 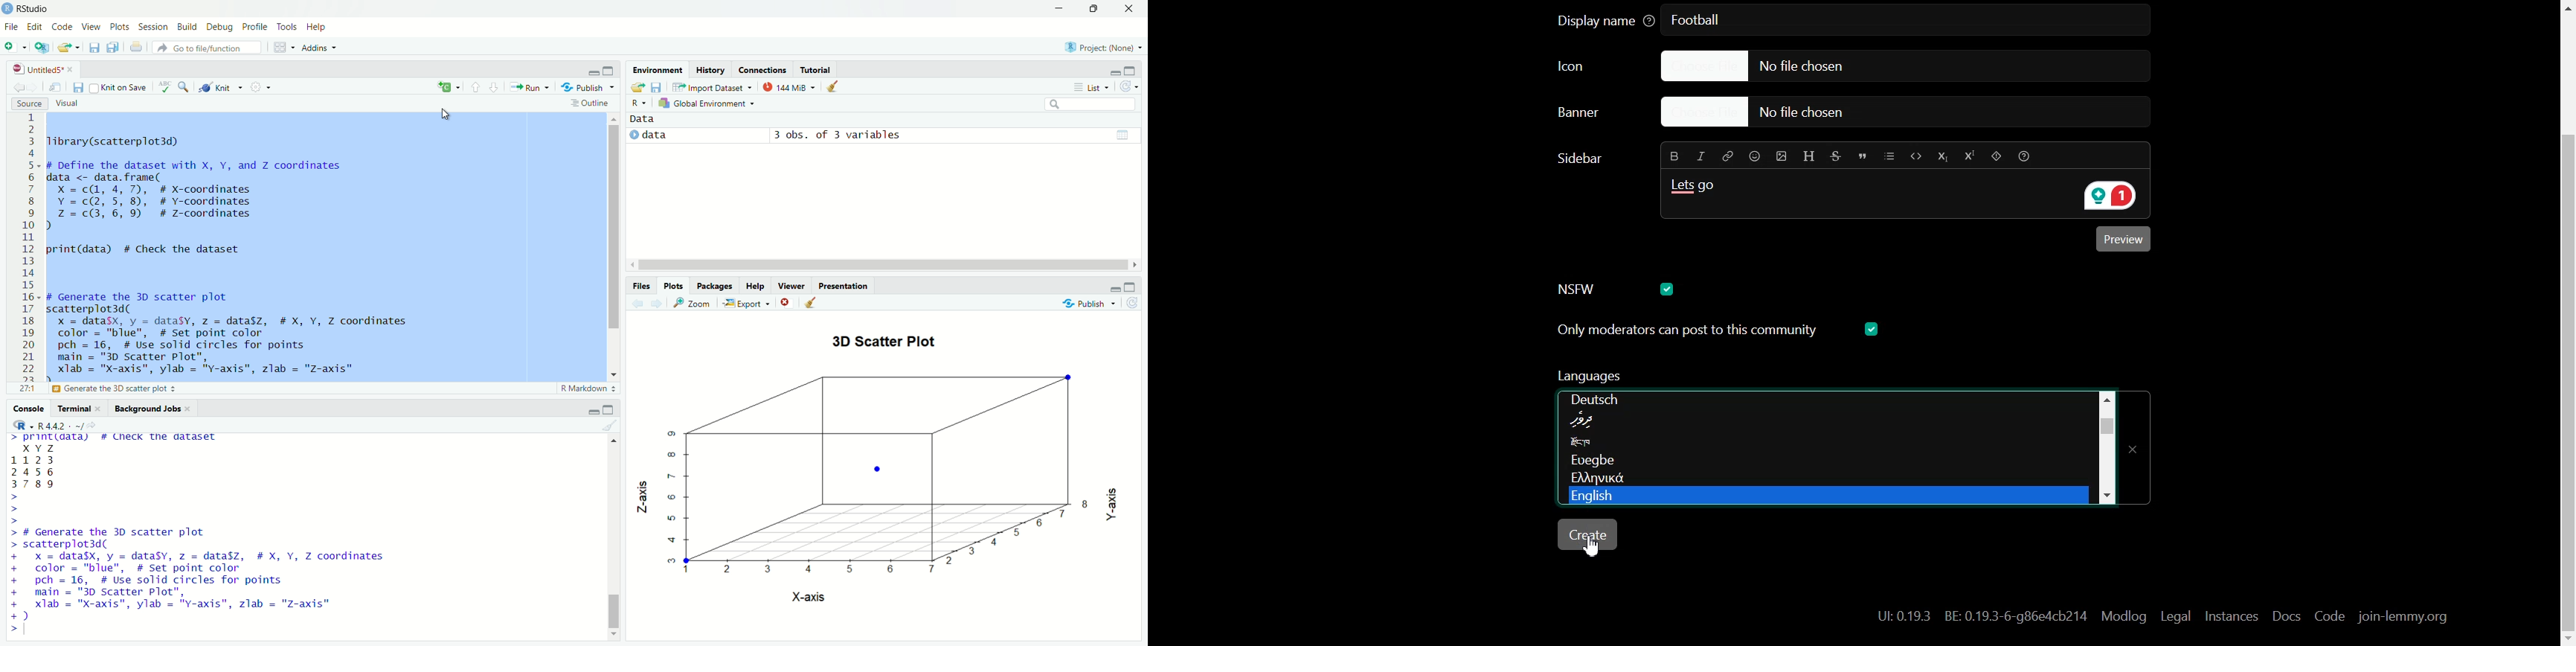 I want to click on close, so click(x=190, y=410).